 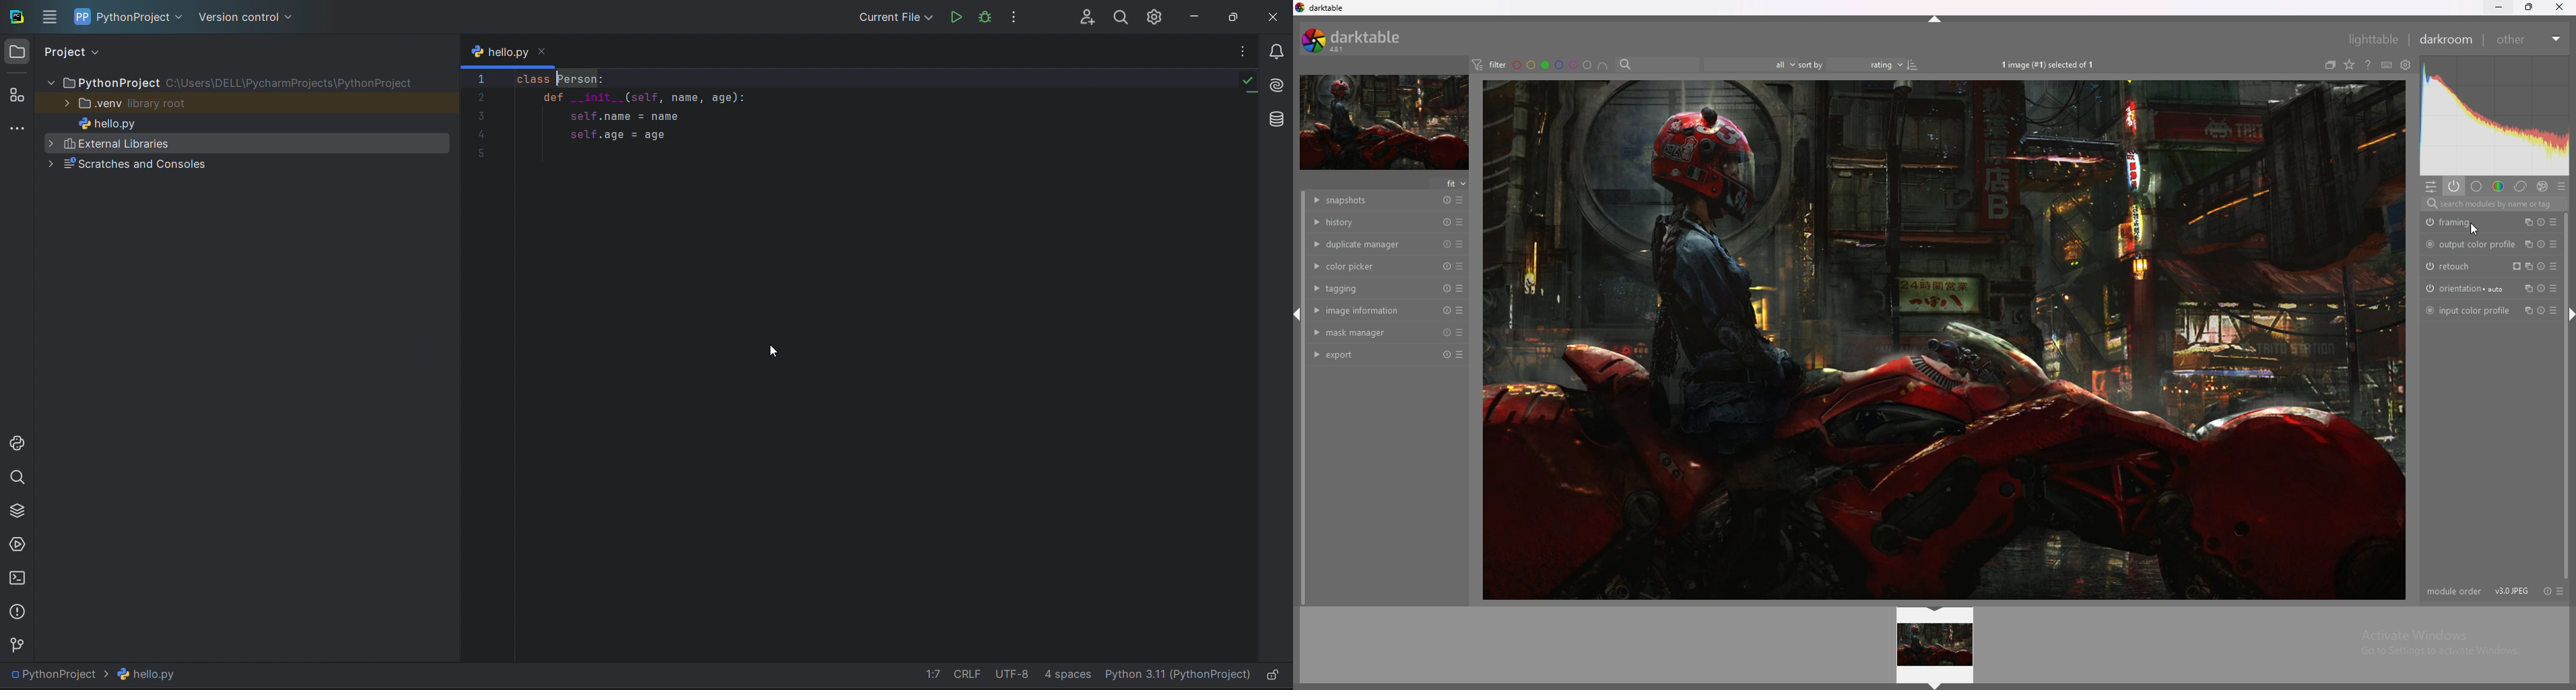 What do you see at coordinates (1357, 39) in the screenshot?
I see `darktable` at bounding box center [1357, 39].